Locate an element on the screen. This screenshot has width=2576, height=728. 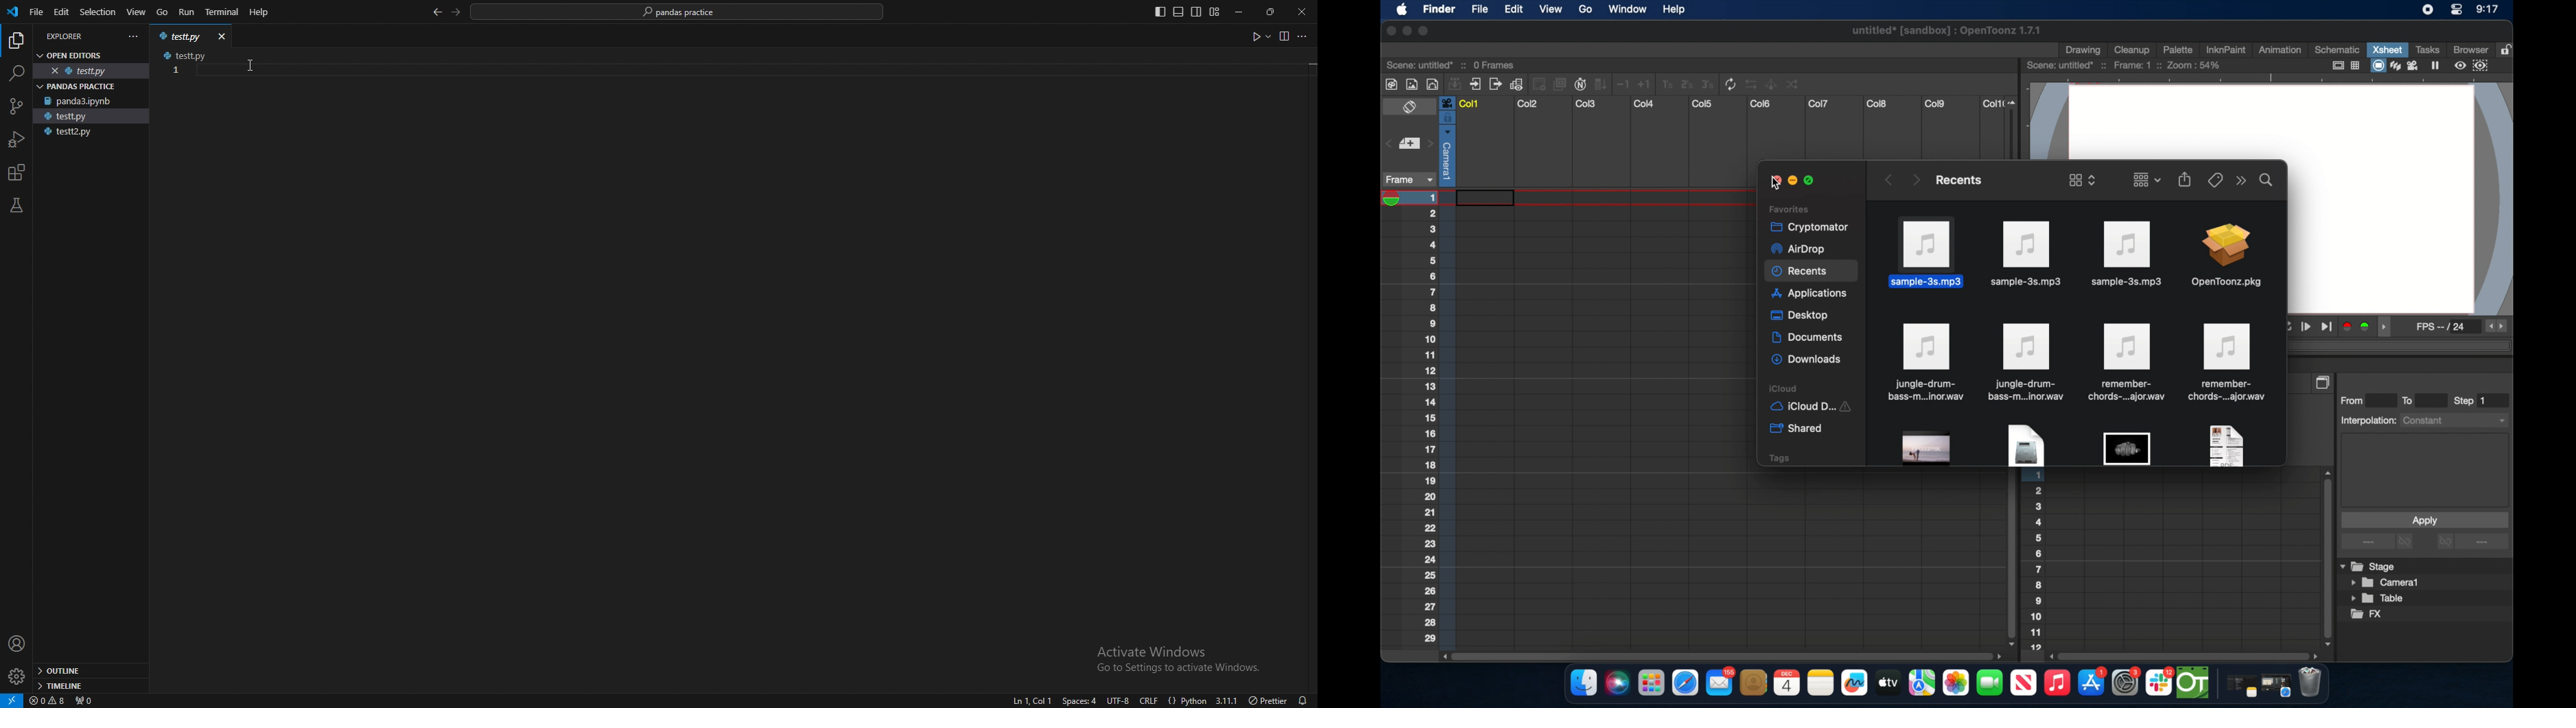
cleanup is located at coordinates (2133, 49).